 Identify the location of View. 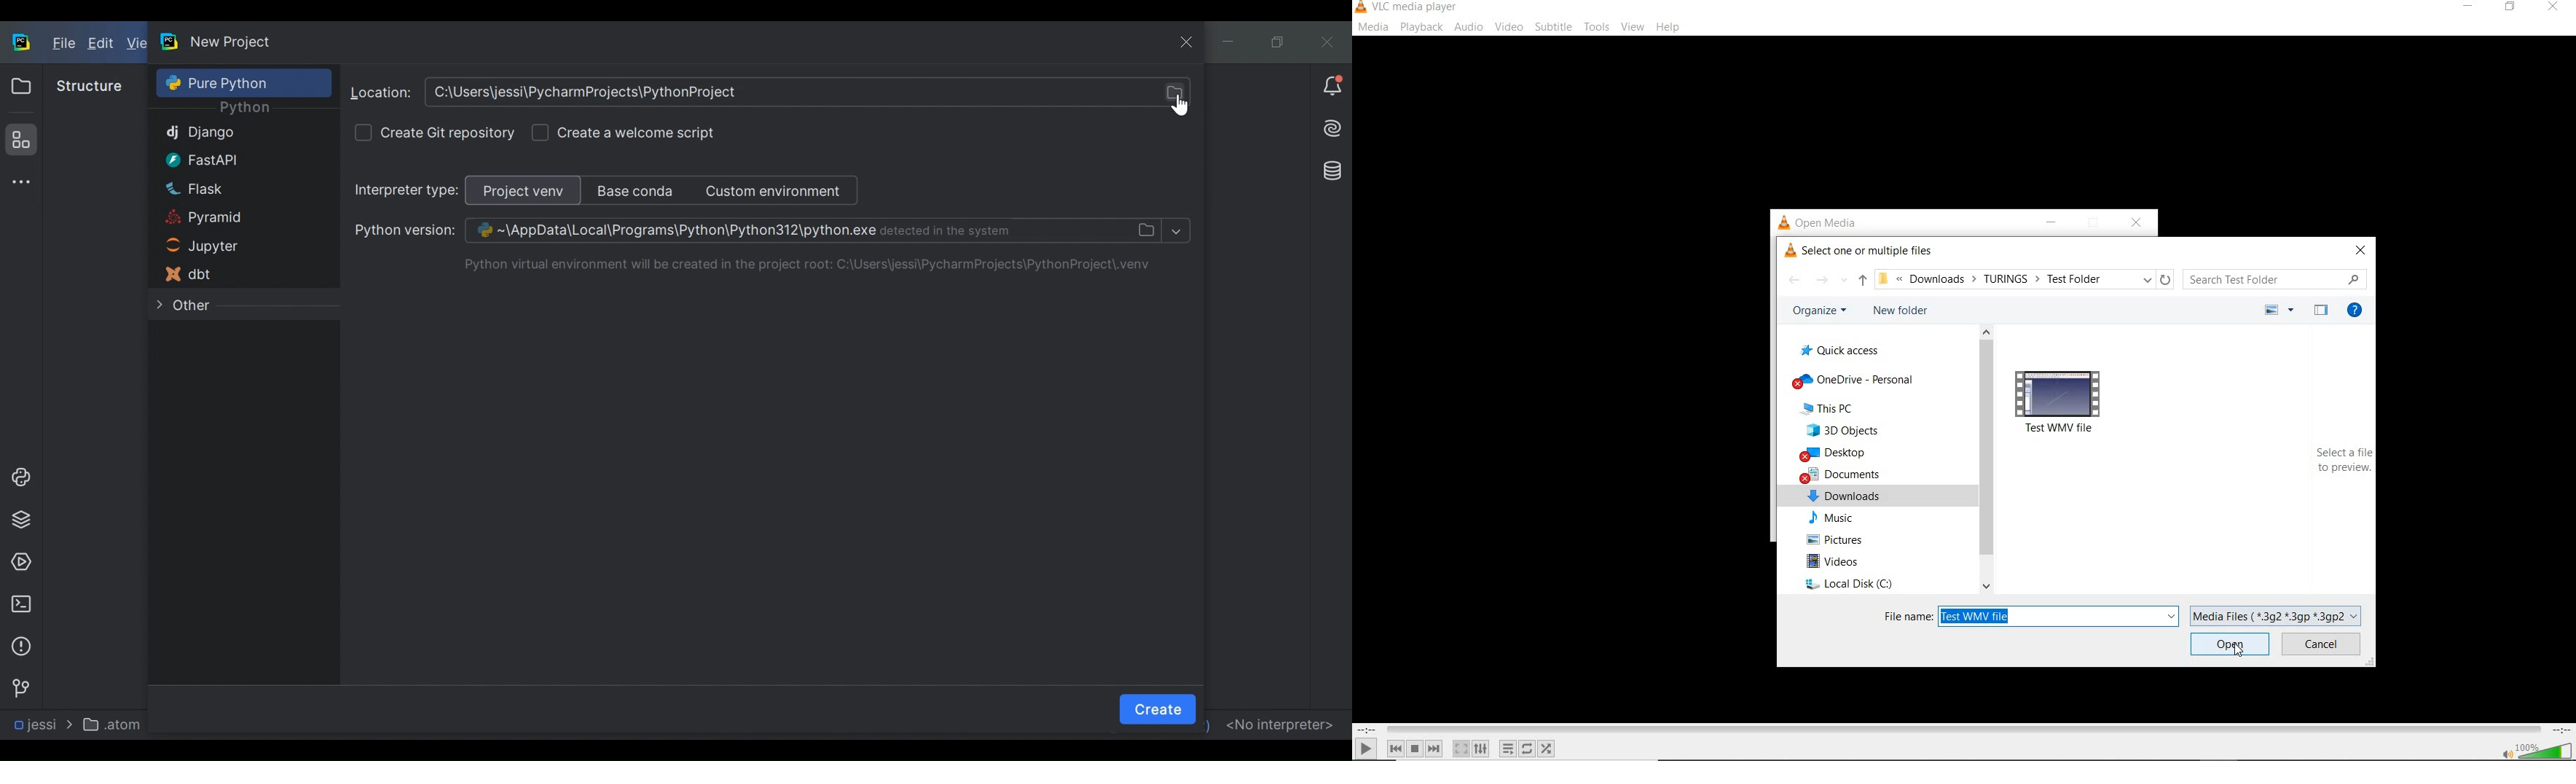
(137, 44).